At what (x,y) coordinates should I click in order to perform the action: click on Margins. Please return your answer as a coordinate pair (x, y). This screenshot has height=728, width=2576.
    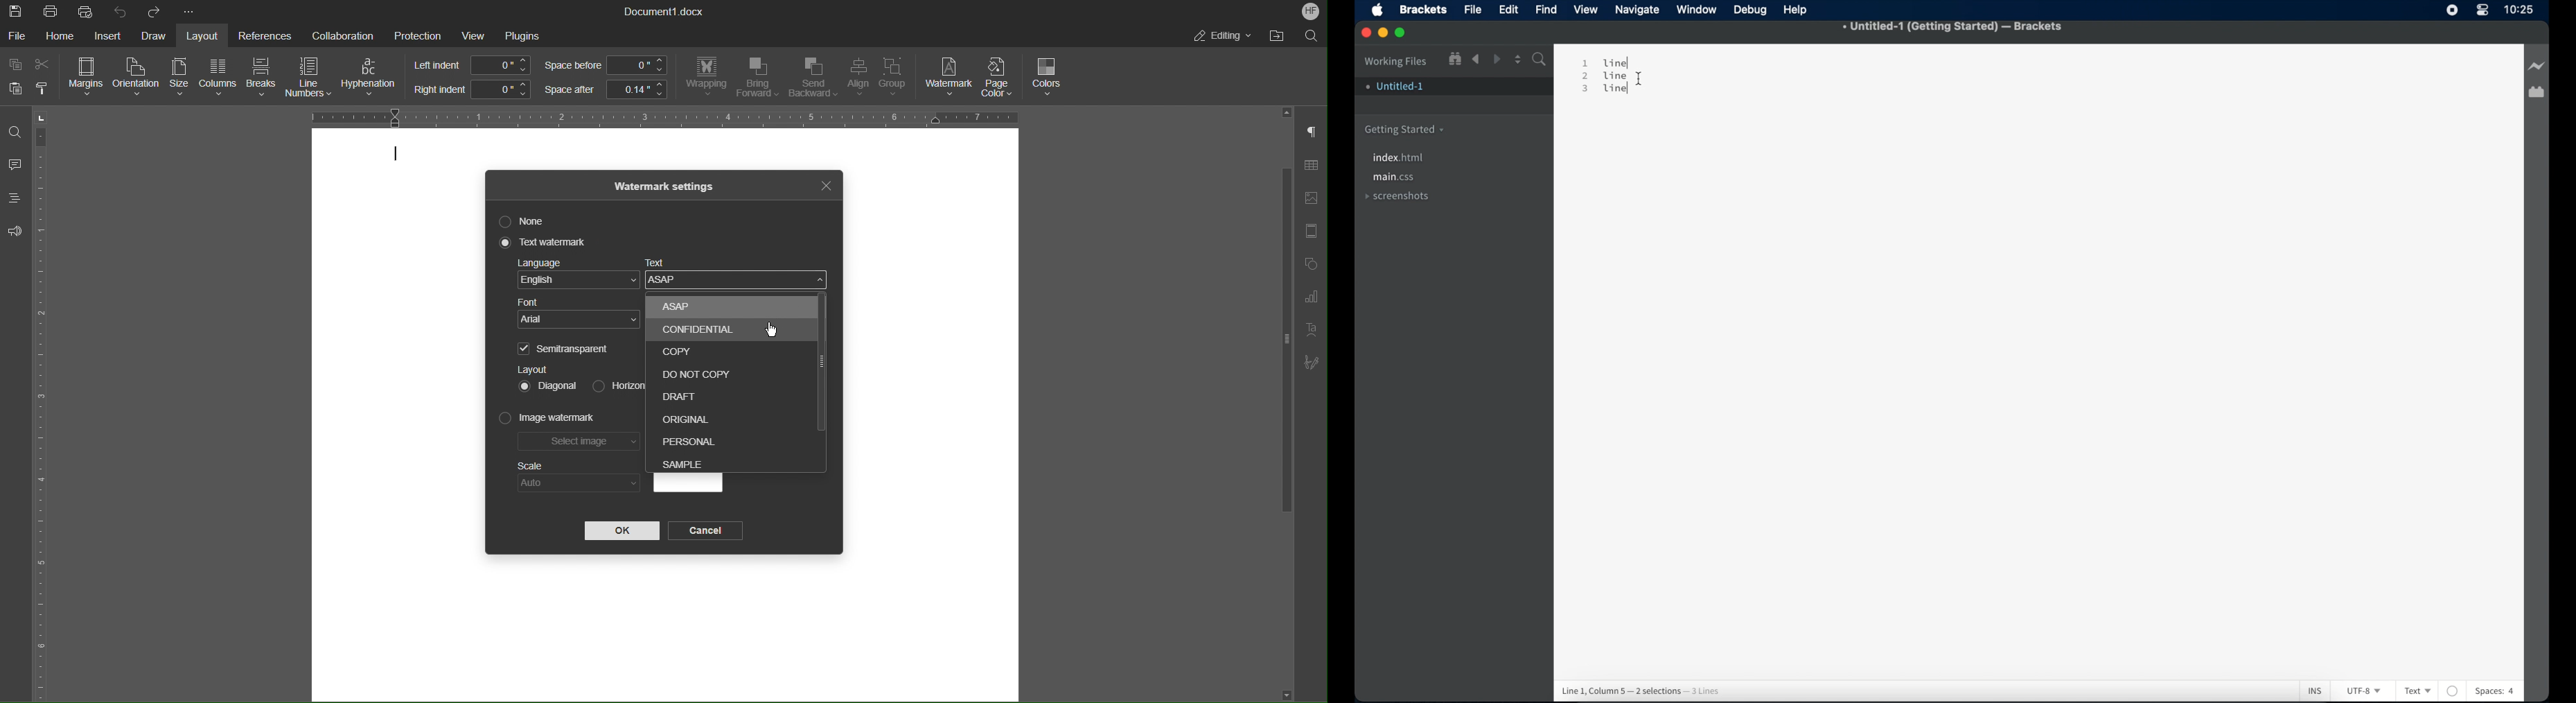
    Looking at the image, I should click on (87, 77).